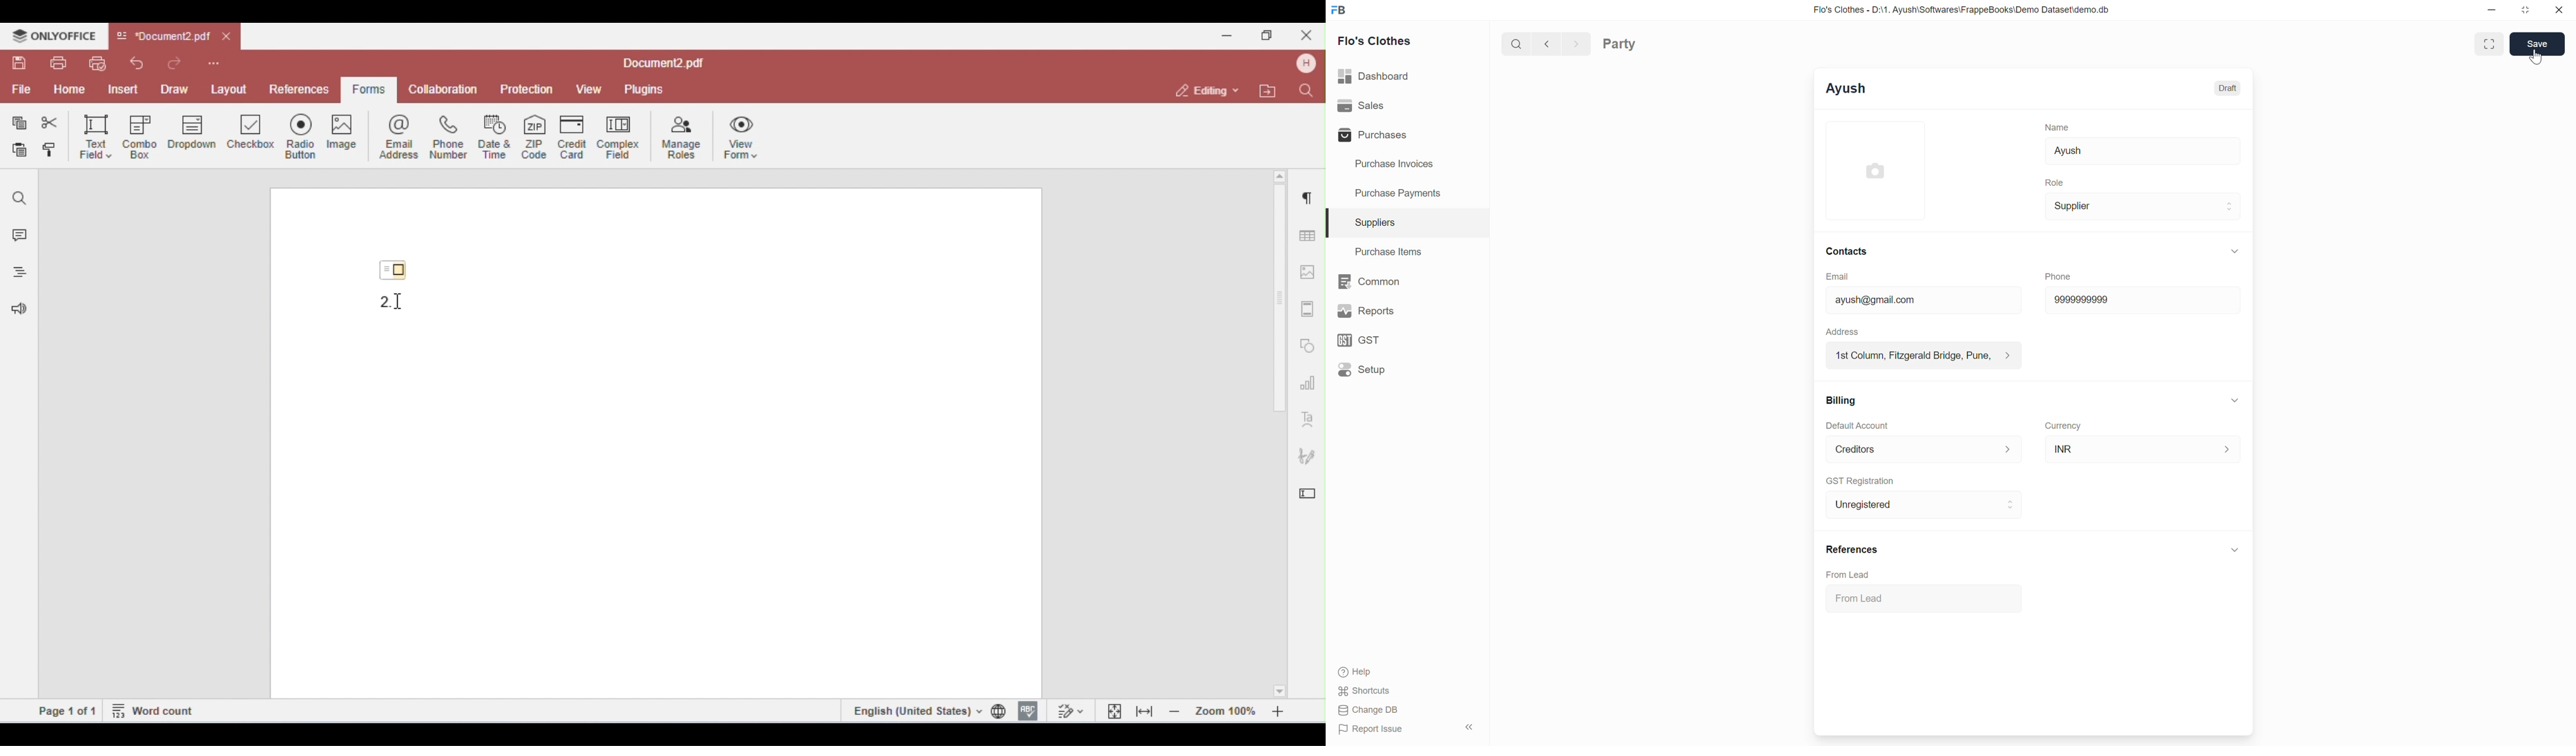 This screenshot has width=2576, height=756. Describe the element at coordinates (1837, 276) in the screenshot. I see `Email` at that location.